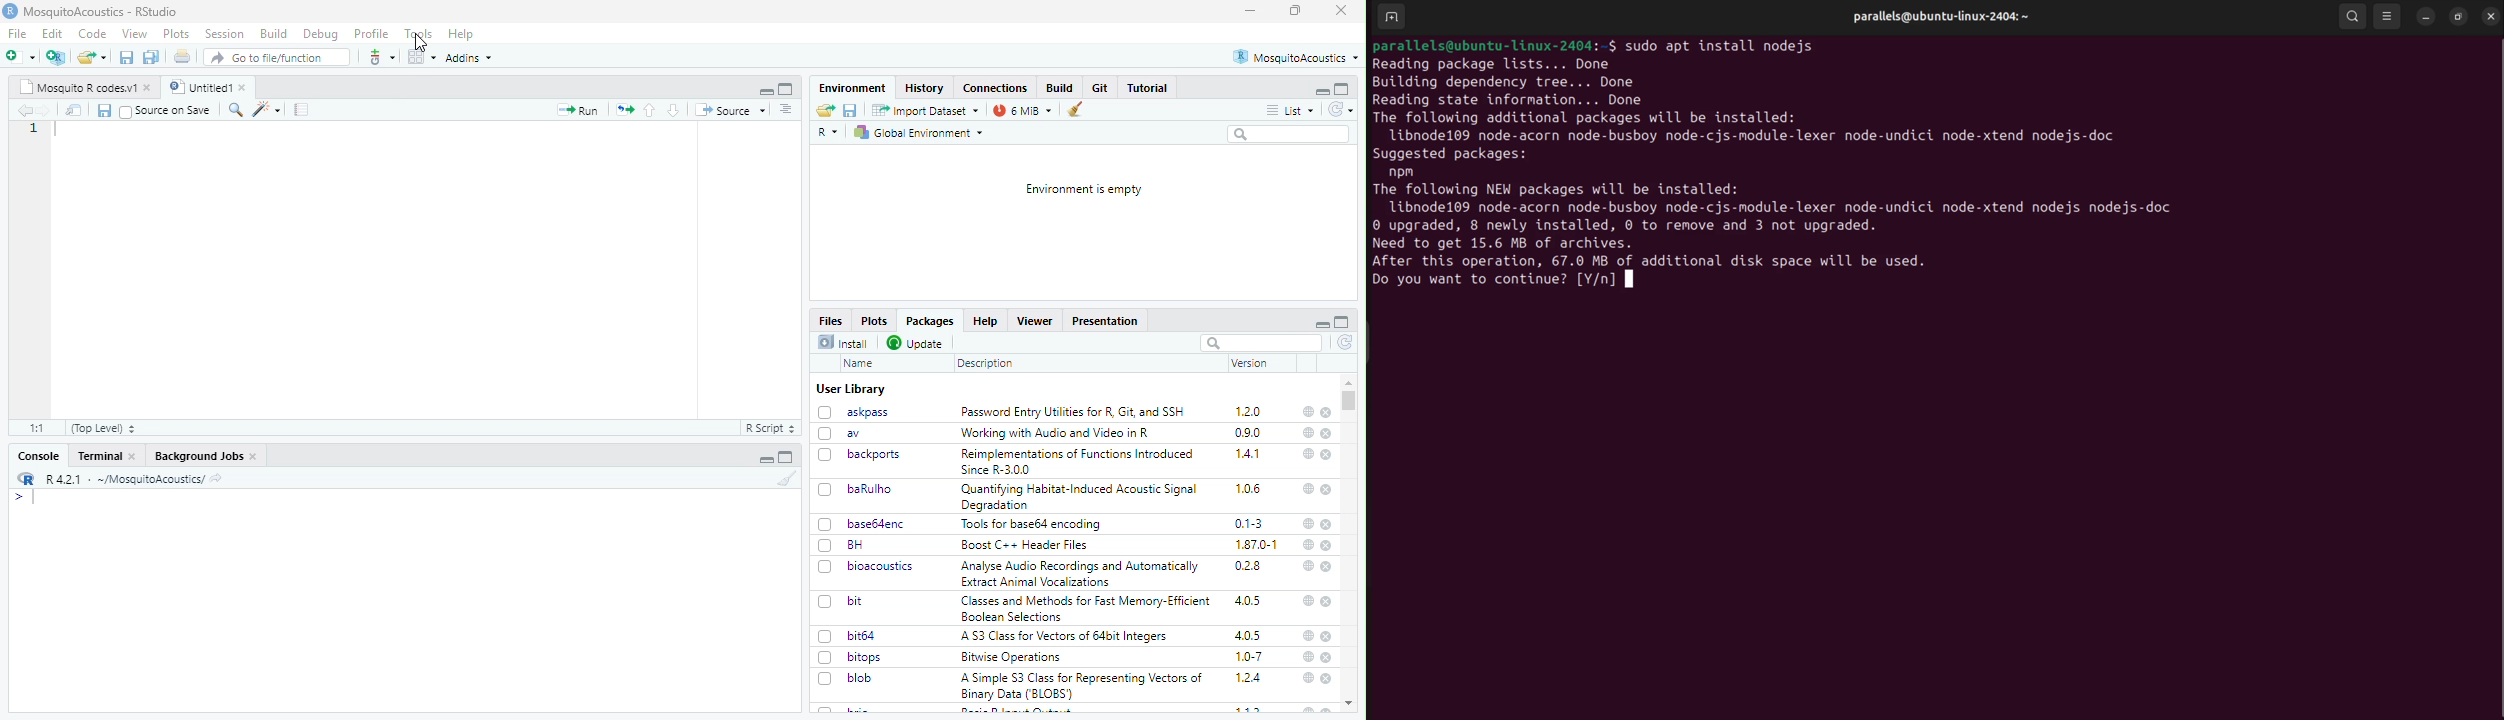 The width and height of the screenshot is (2520, 728). Describe the element at coordinates (74, 110) in the screenshot. I see `Share ` at that location.